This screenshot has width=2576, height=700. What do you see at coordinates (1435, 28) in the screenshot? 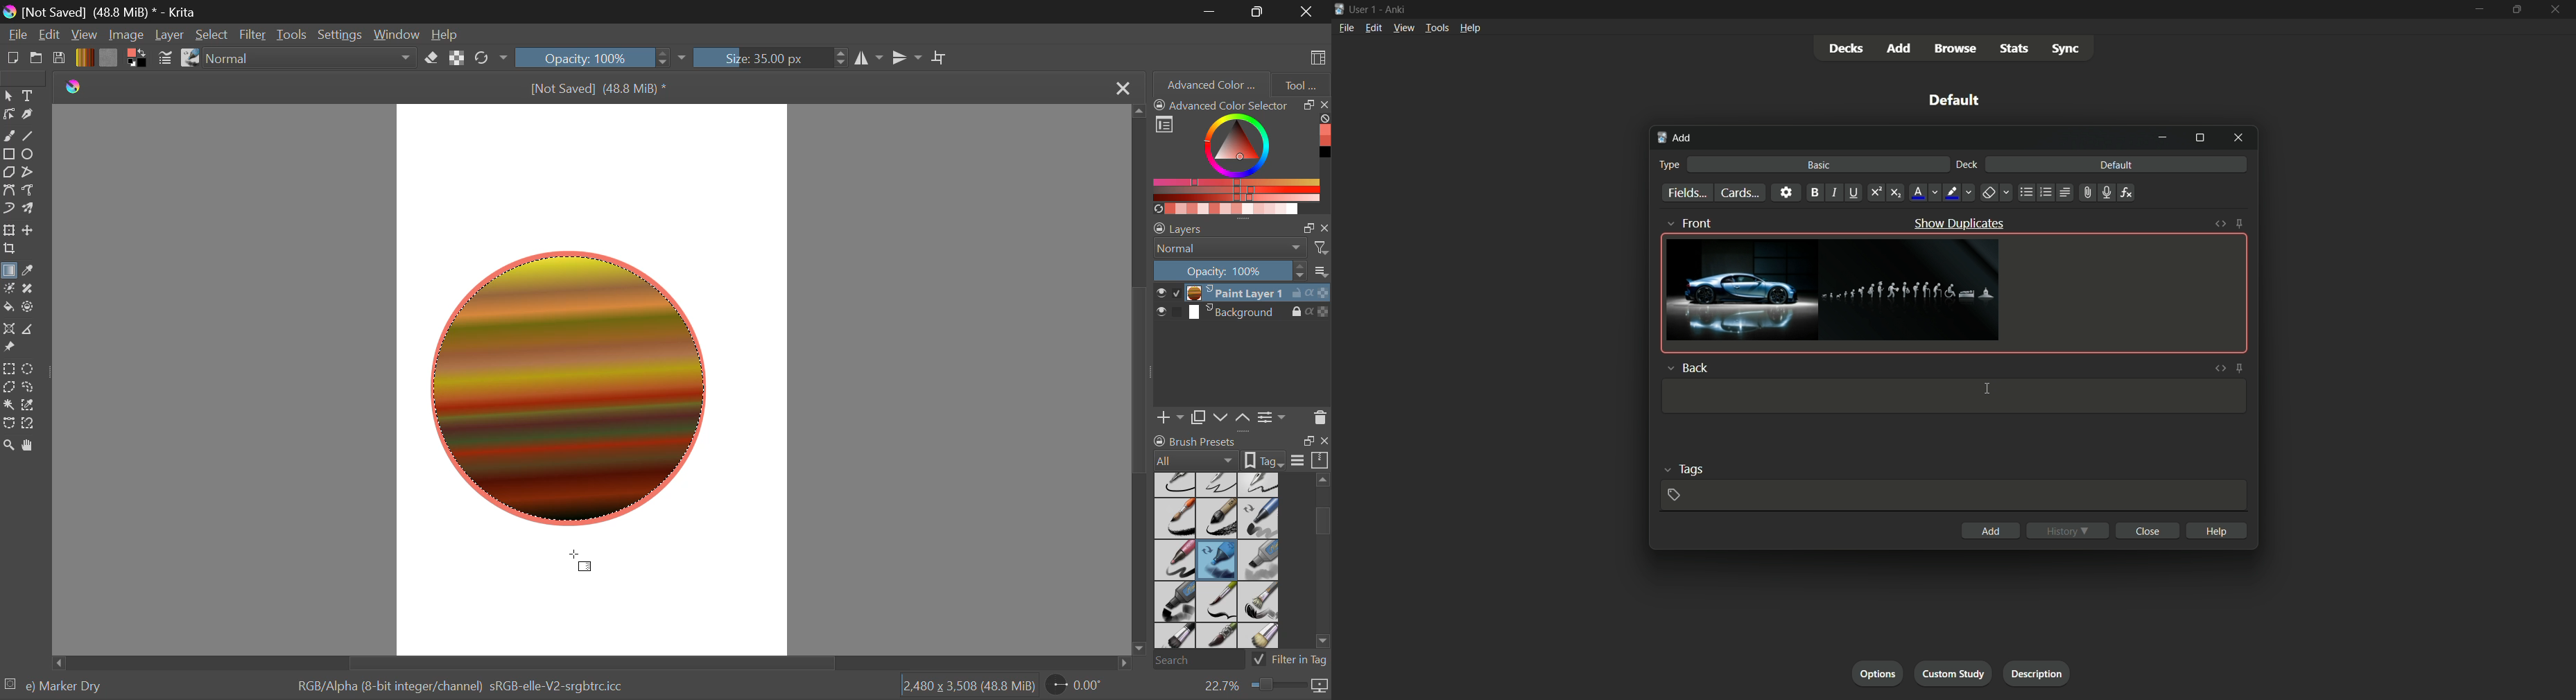
I see `tools menu` at bounding box center [1435, 28].